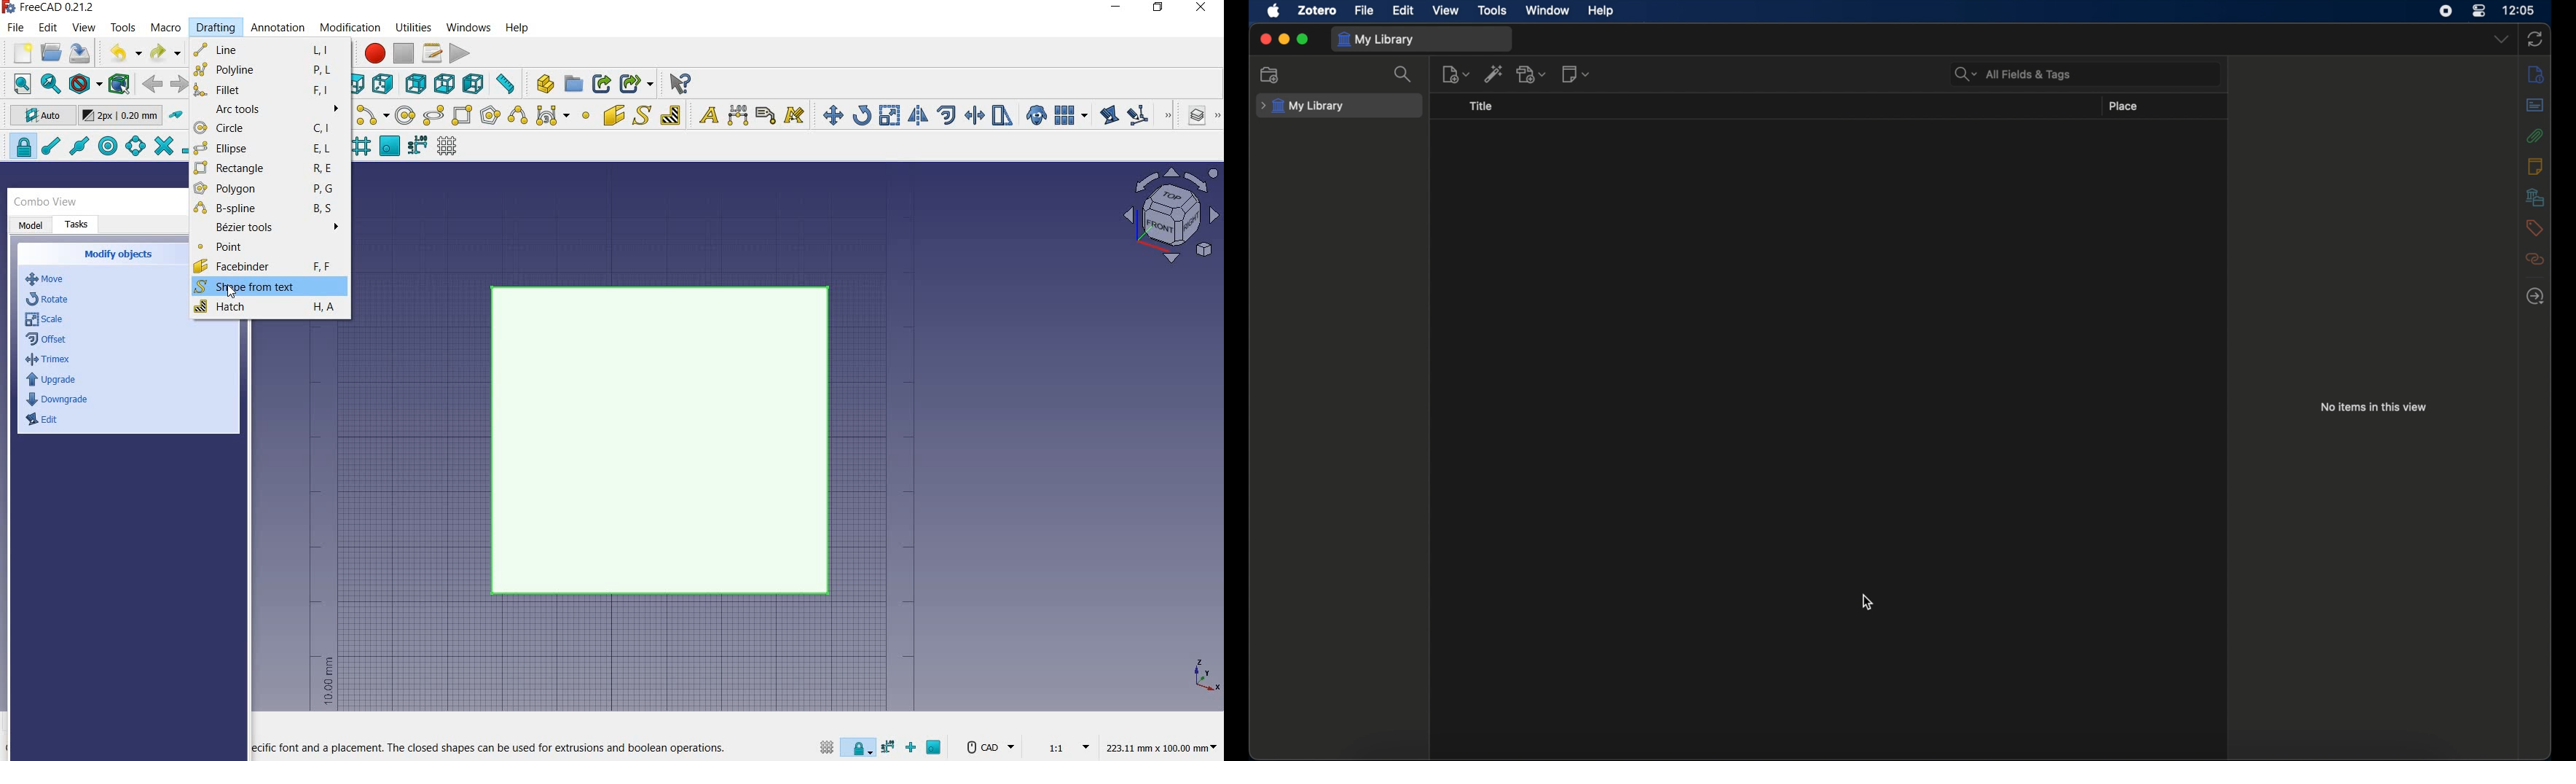 Image resolution: width=2576 pixels, height=784 pixels. I want to click on forward, so click(180, 85).